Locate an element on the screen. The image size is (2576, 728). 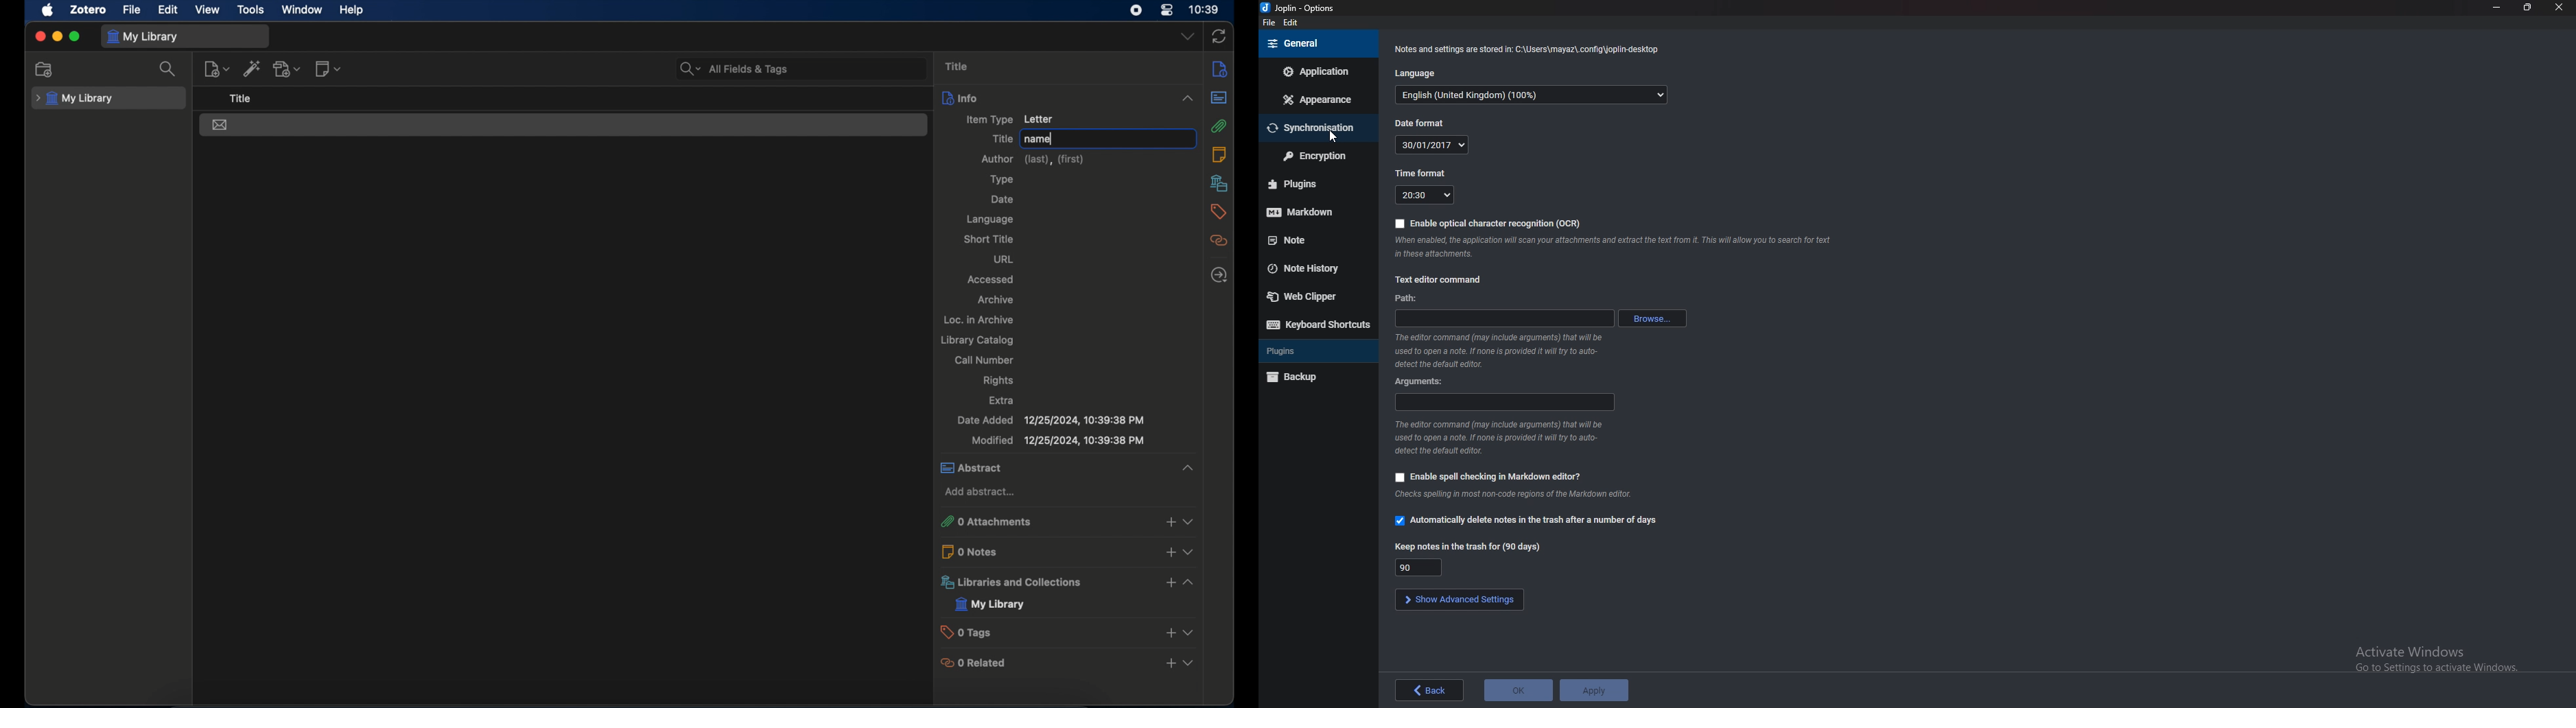
0 tags is located at coordinates (971, 633).